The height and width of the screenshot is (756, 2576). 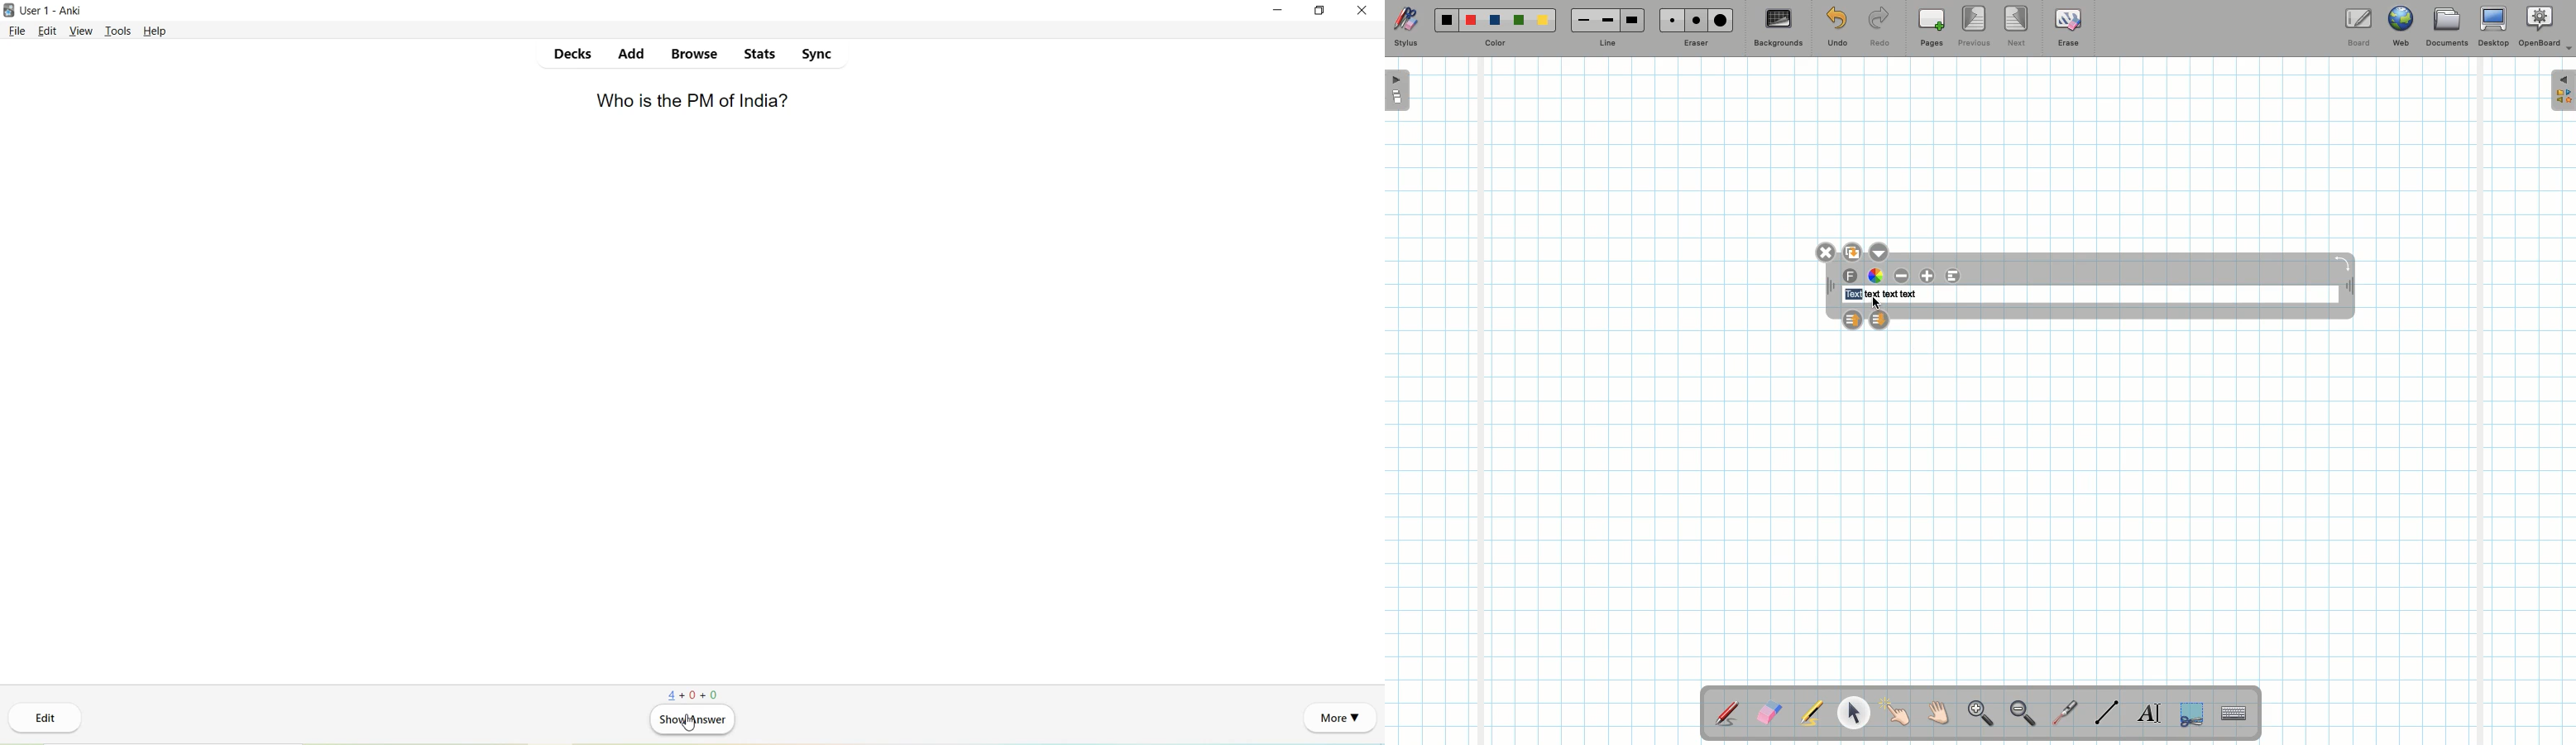 What do you see at coordinates (156, 32) in the screenshot?
I see `Help` at bounding box center [156, 32].